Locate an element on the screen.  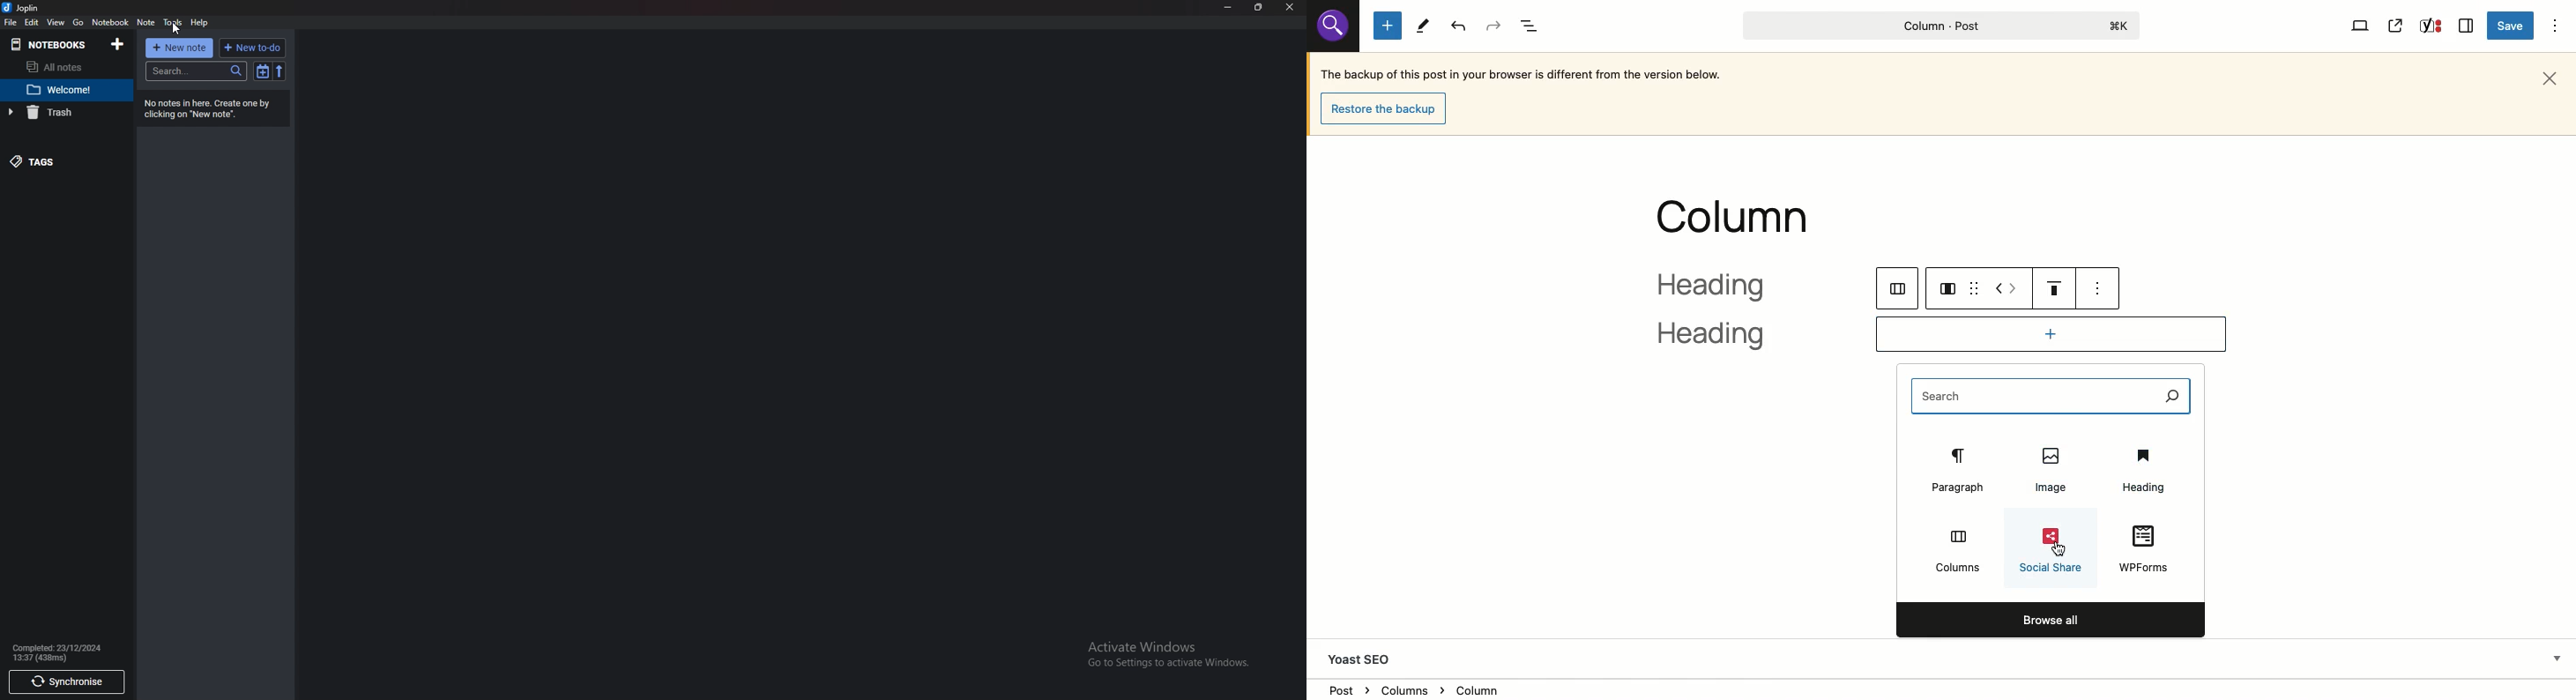
Options is located at coordinates (2557, 25).